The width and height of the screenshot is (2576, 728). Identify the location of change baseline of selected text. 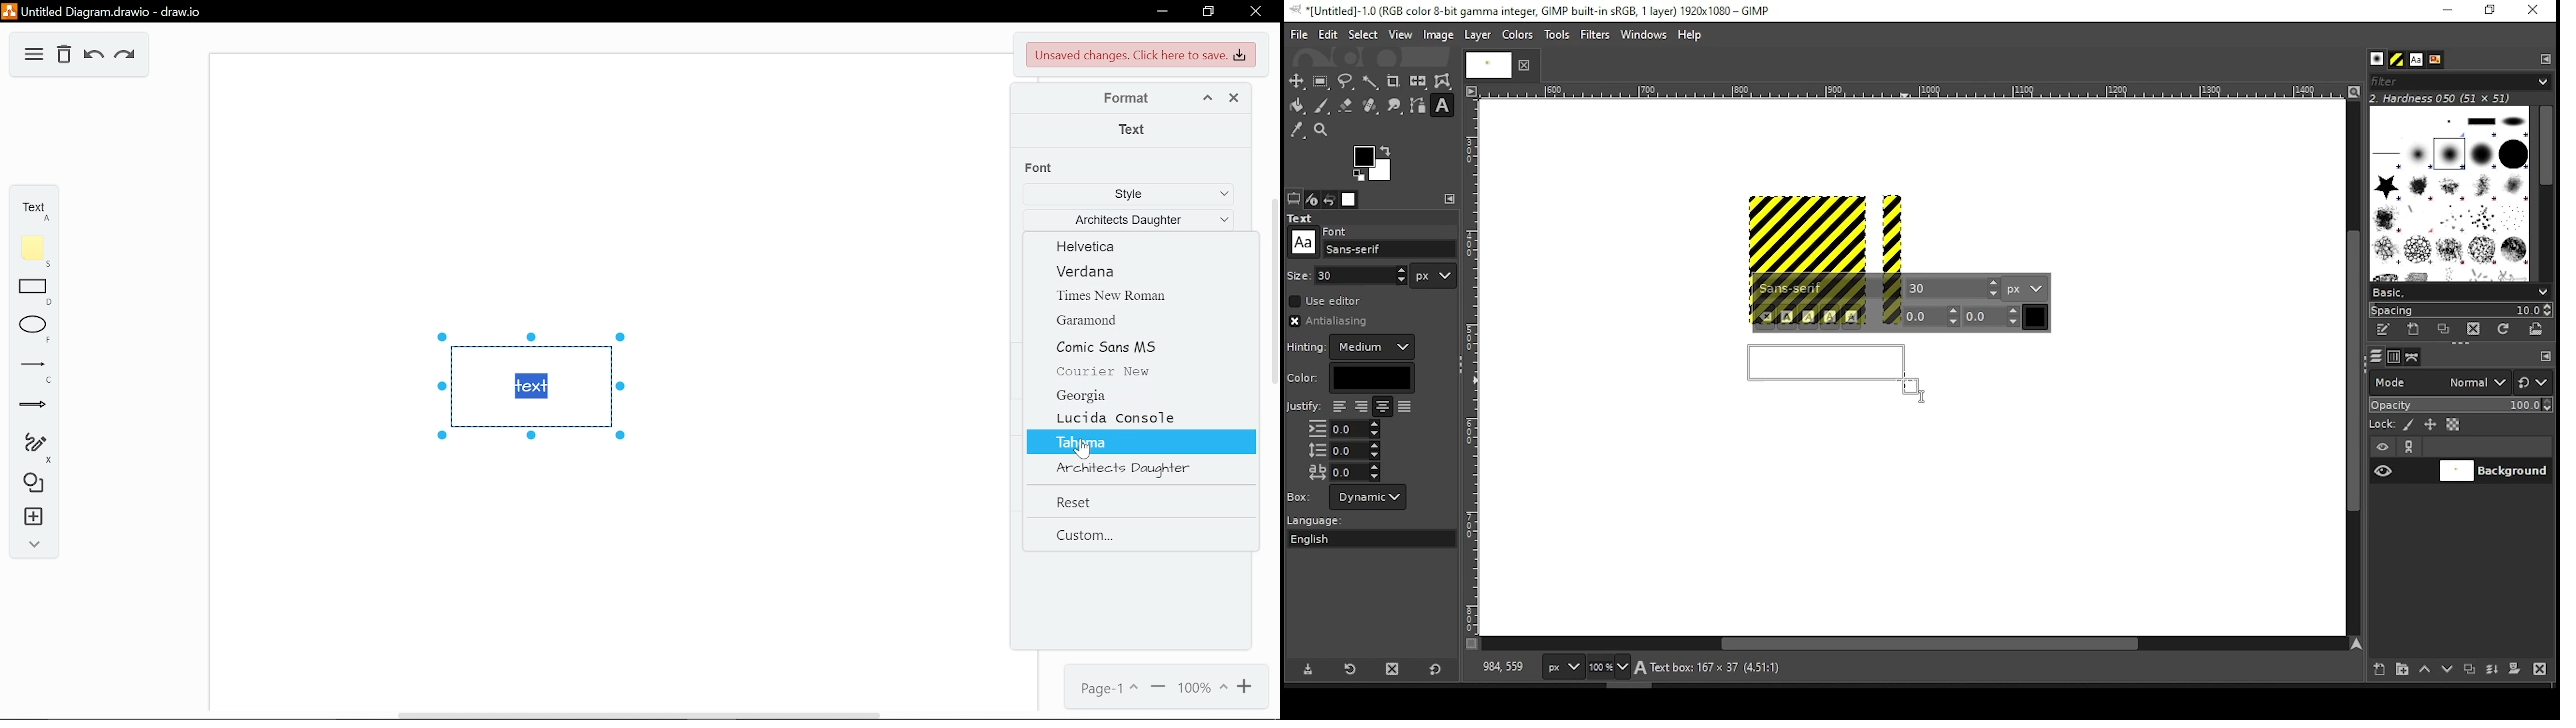
(1932, 316).